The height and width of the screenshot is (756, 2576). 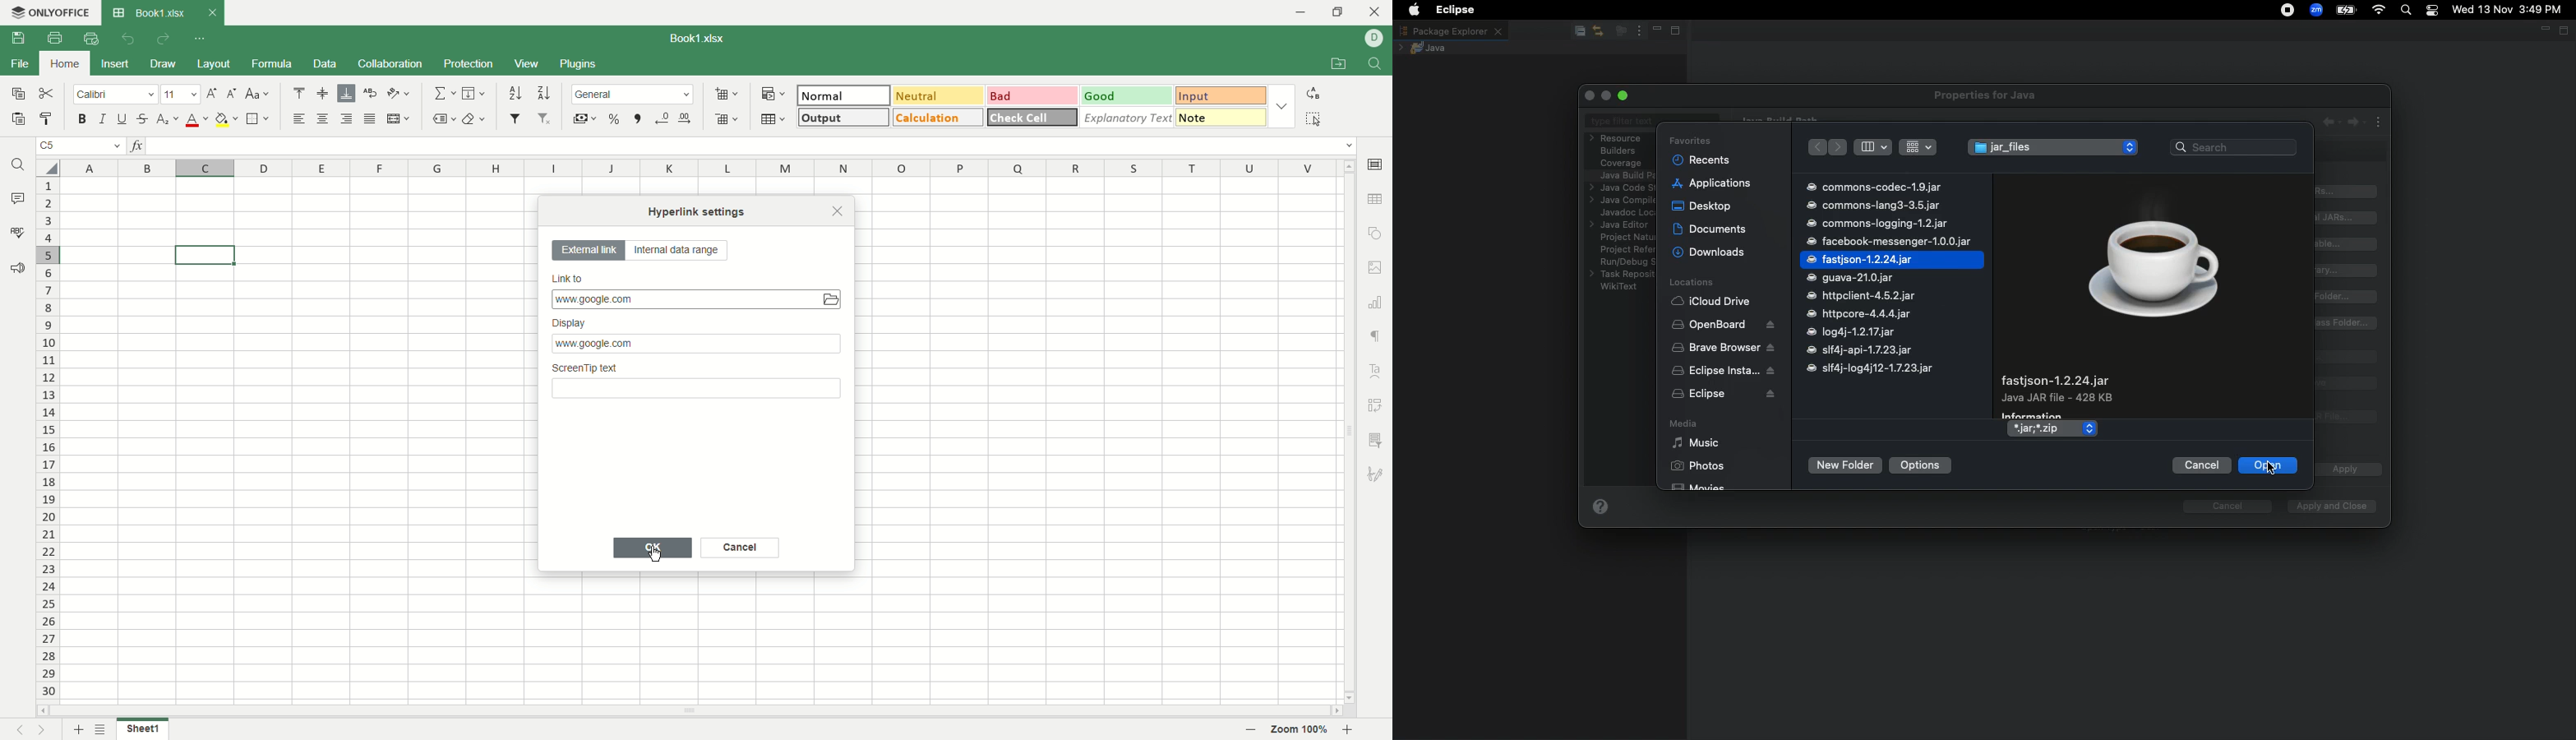 I want to click on copy style, so click(x=47, y=119).